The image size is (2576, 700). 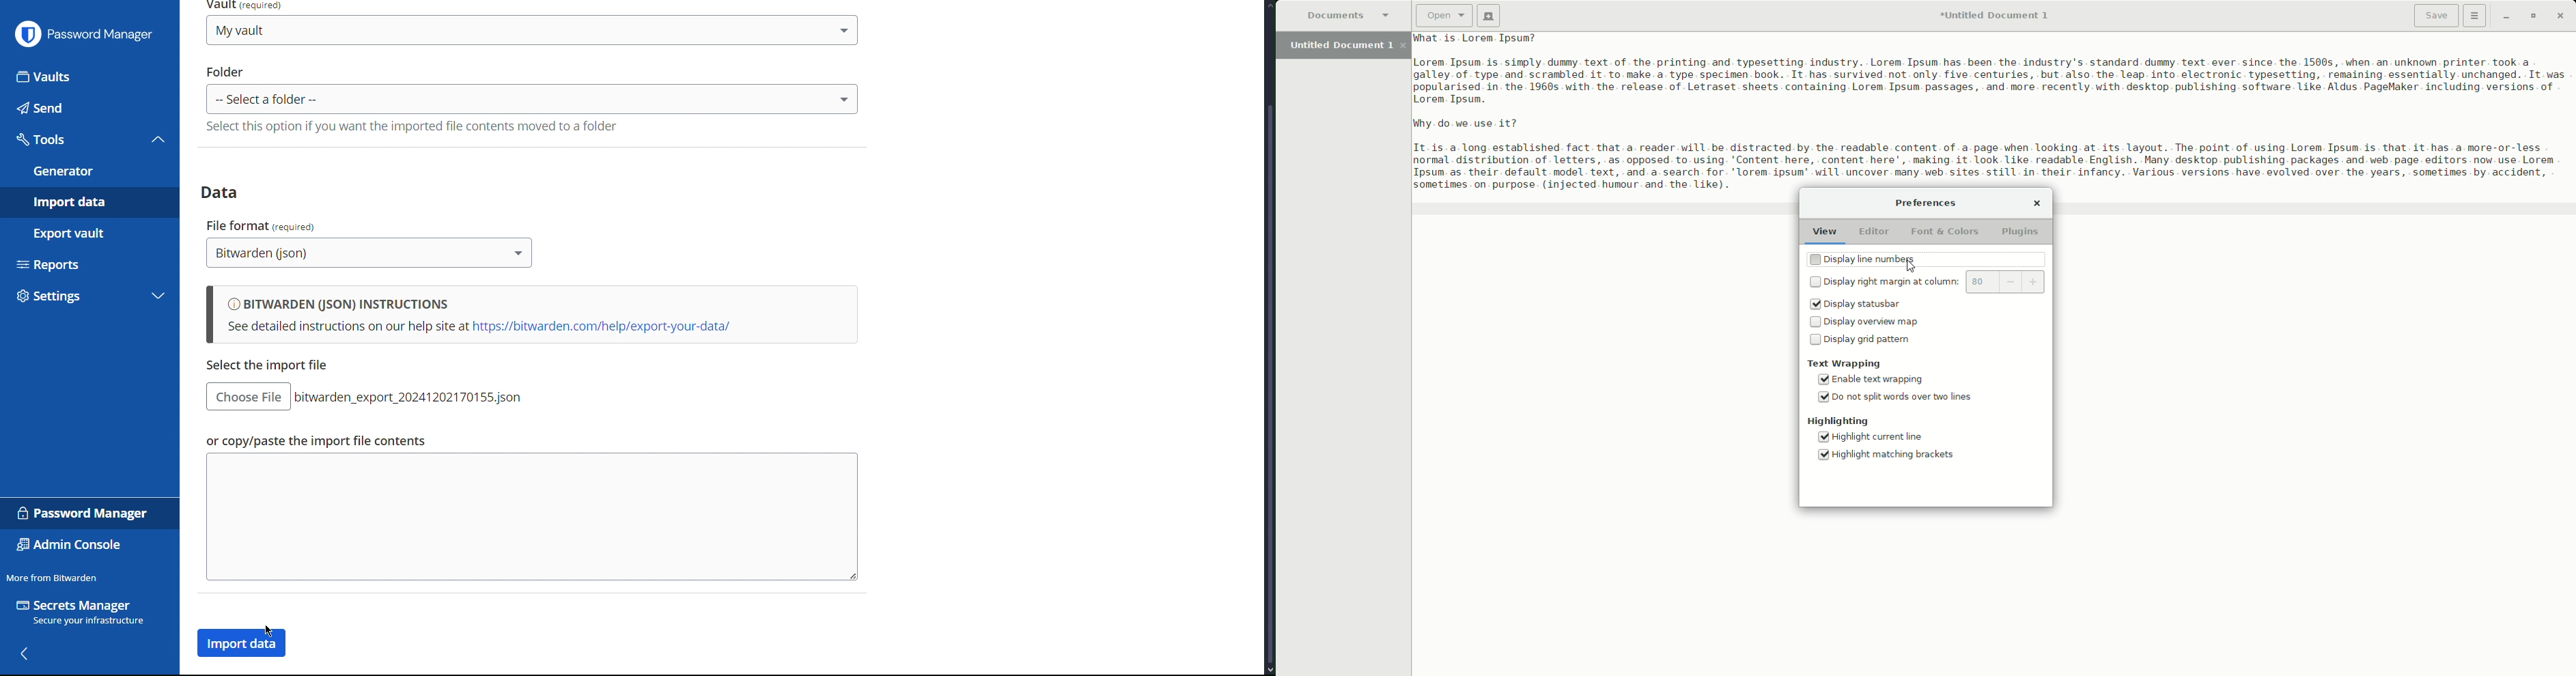 I want to click on select this option if you wanr rge impported file contents moved to a folder, so click(x=410, y=126).